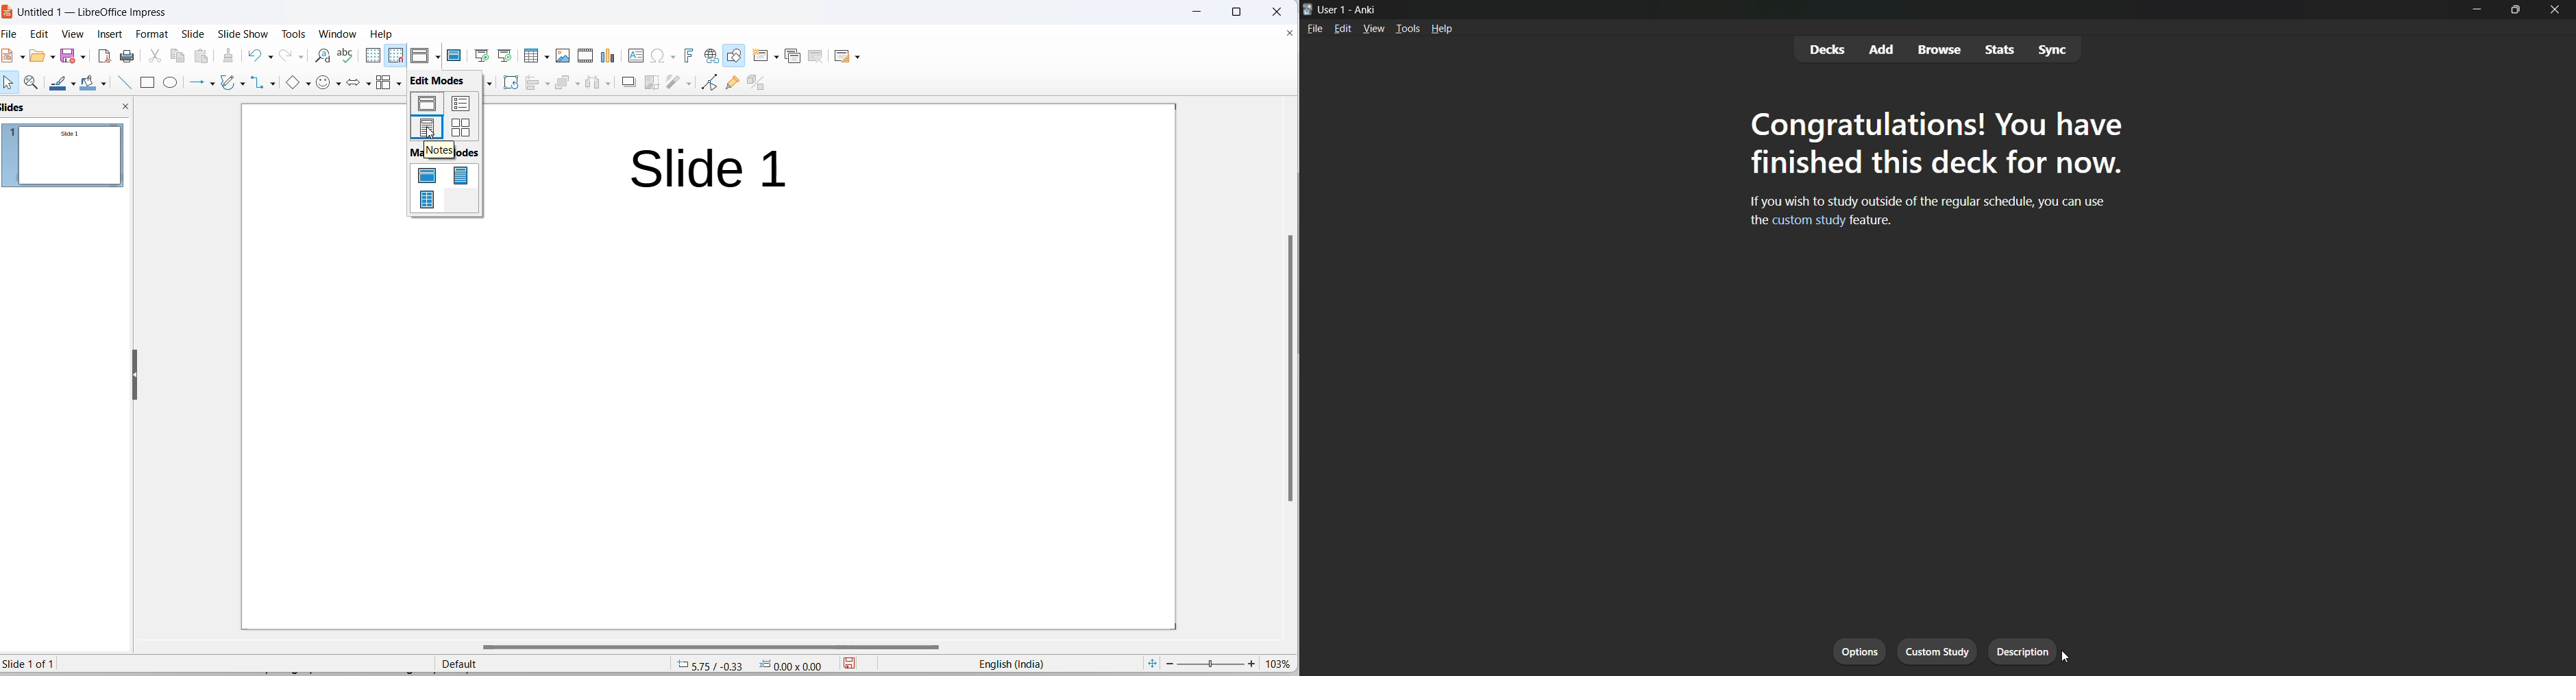 The width and height of the screenshot is (2576, 700). What do you see at coordinates (66, 108) in the screenshot?
I see `slides and close slideview` at bounding box center [66, 108].